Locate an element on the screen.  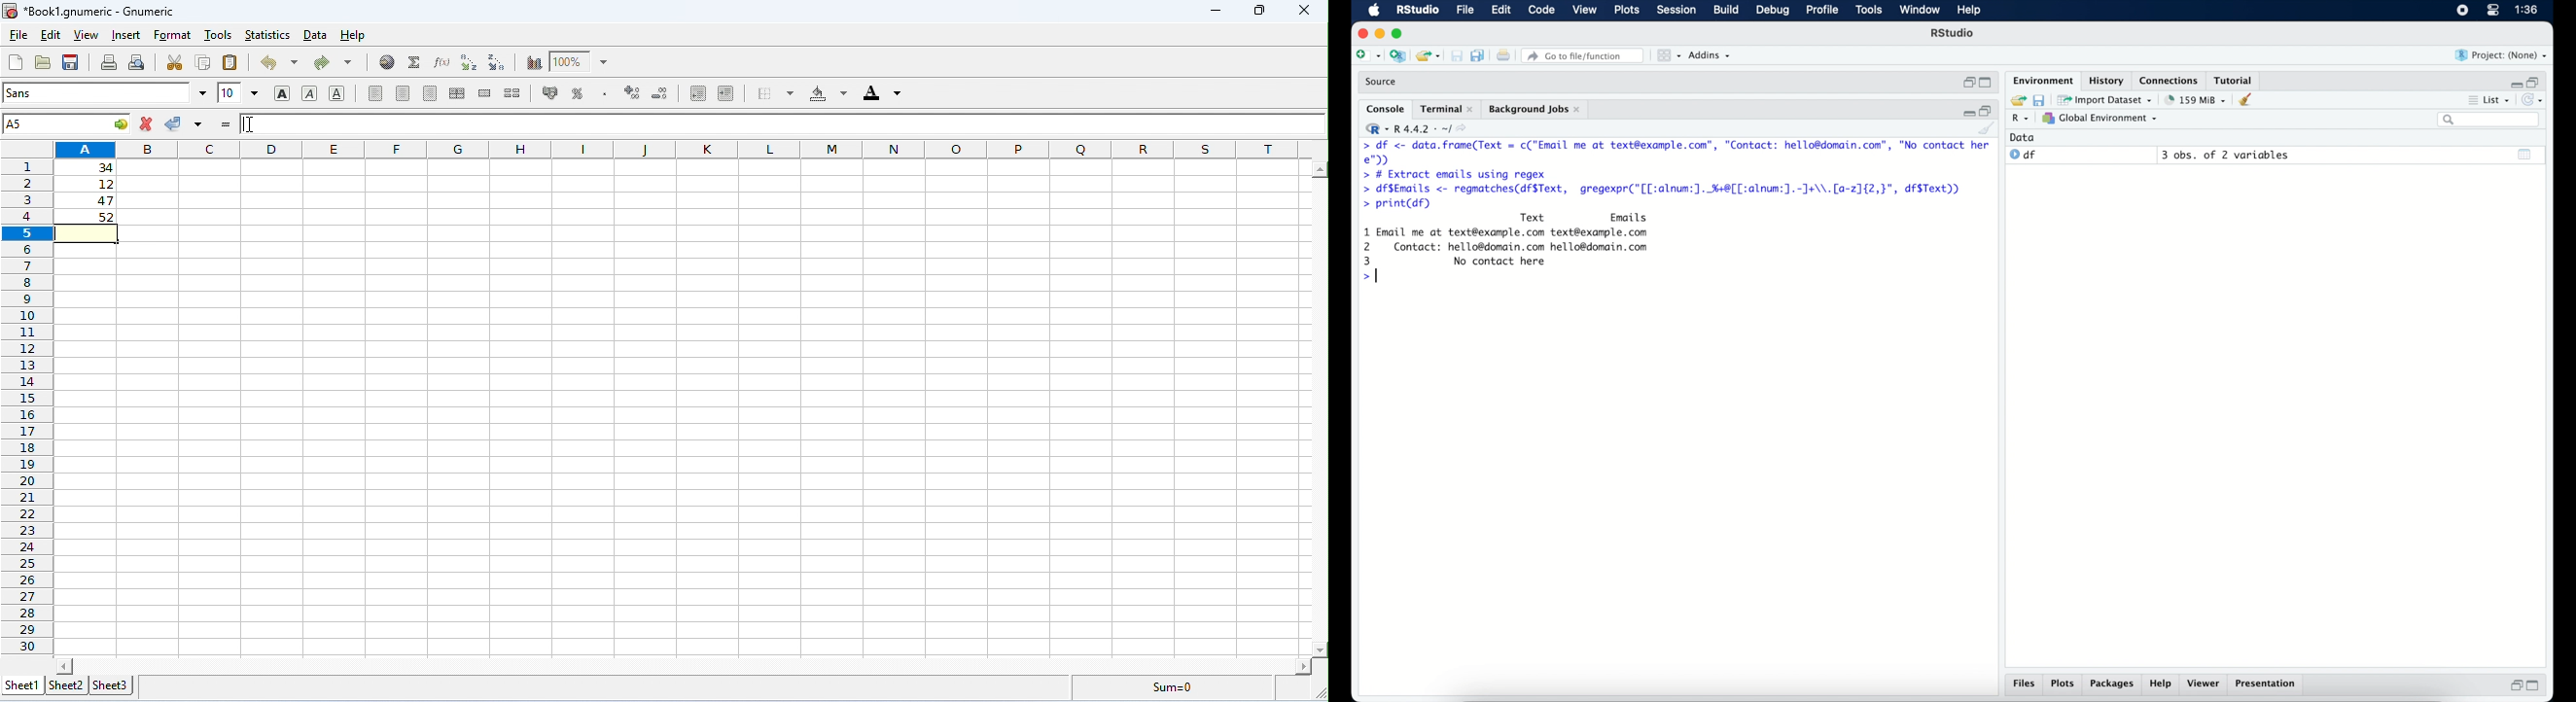
restore down is located at coordinates (2515, 687).